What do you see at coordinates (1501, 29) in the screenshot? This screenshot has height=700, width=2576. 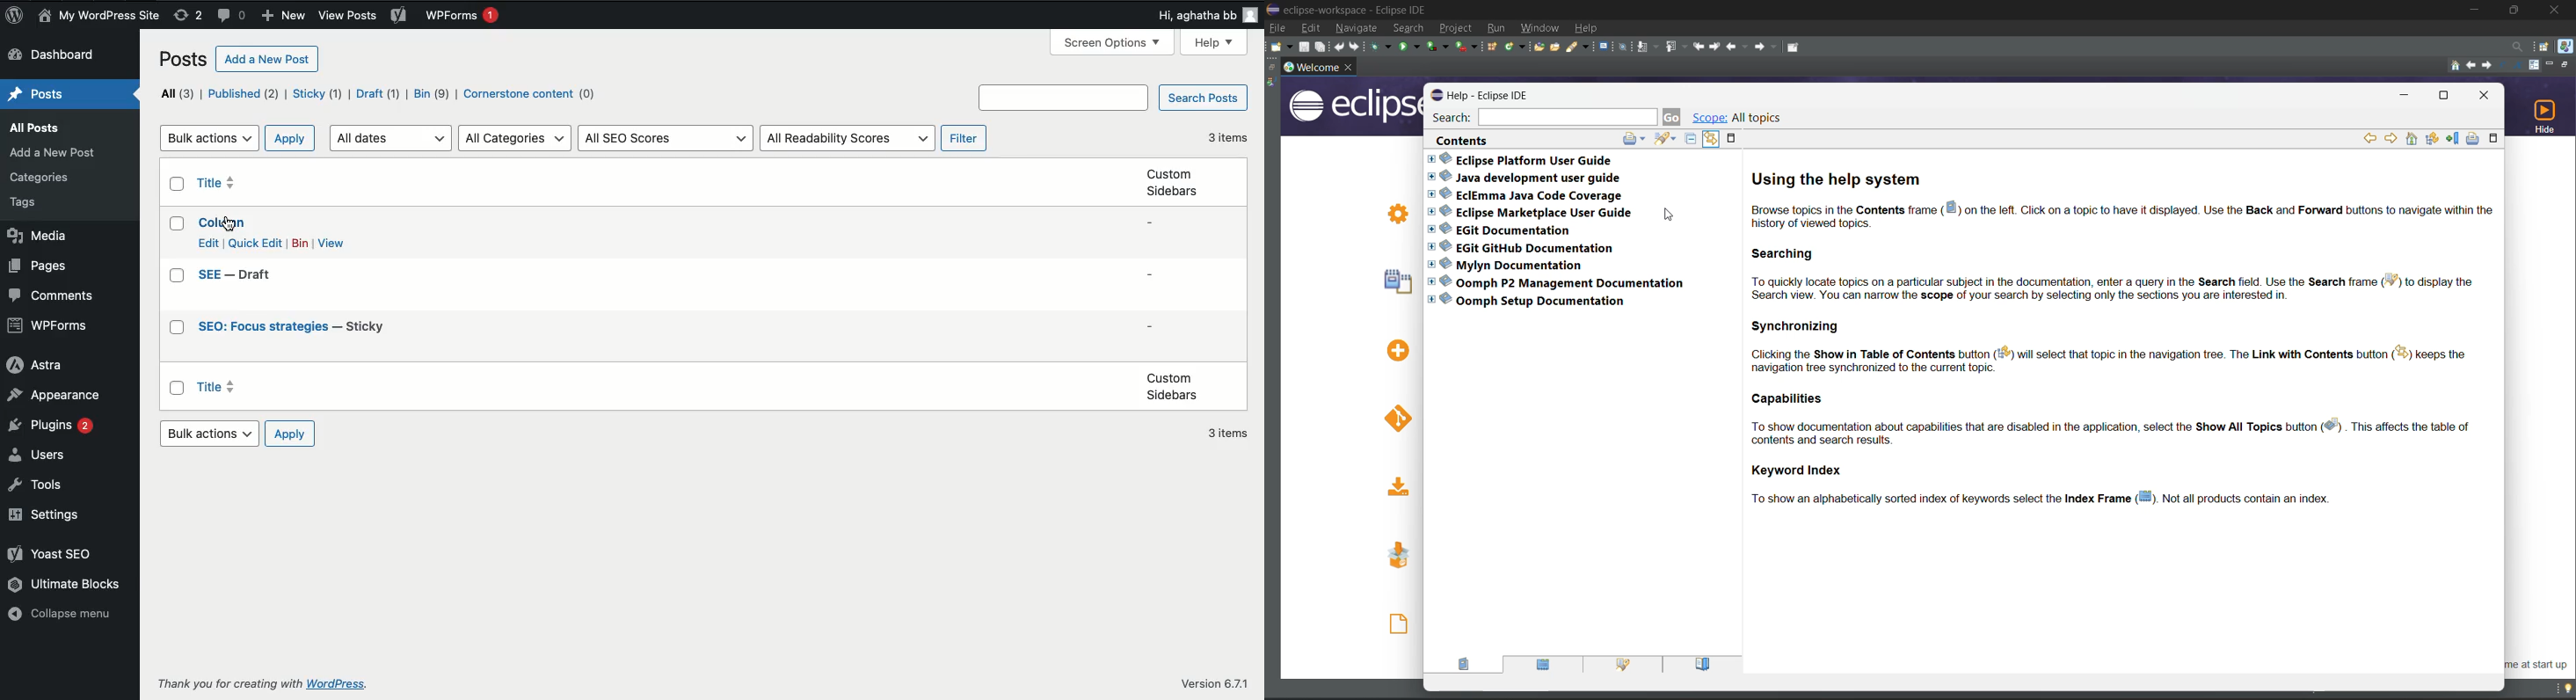 I see `run` at bounding box center [1501, 29].